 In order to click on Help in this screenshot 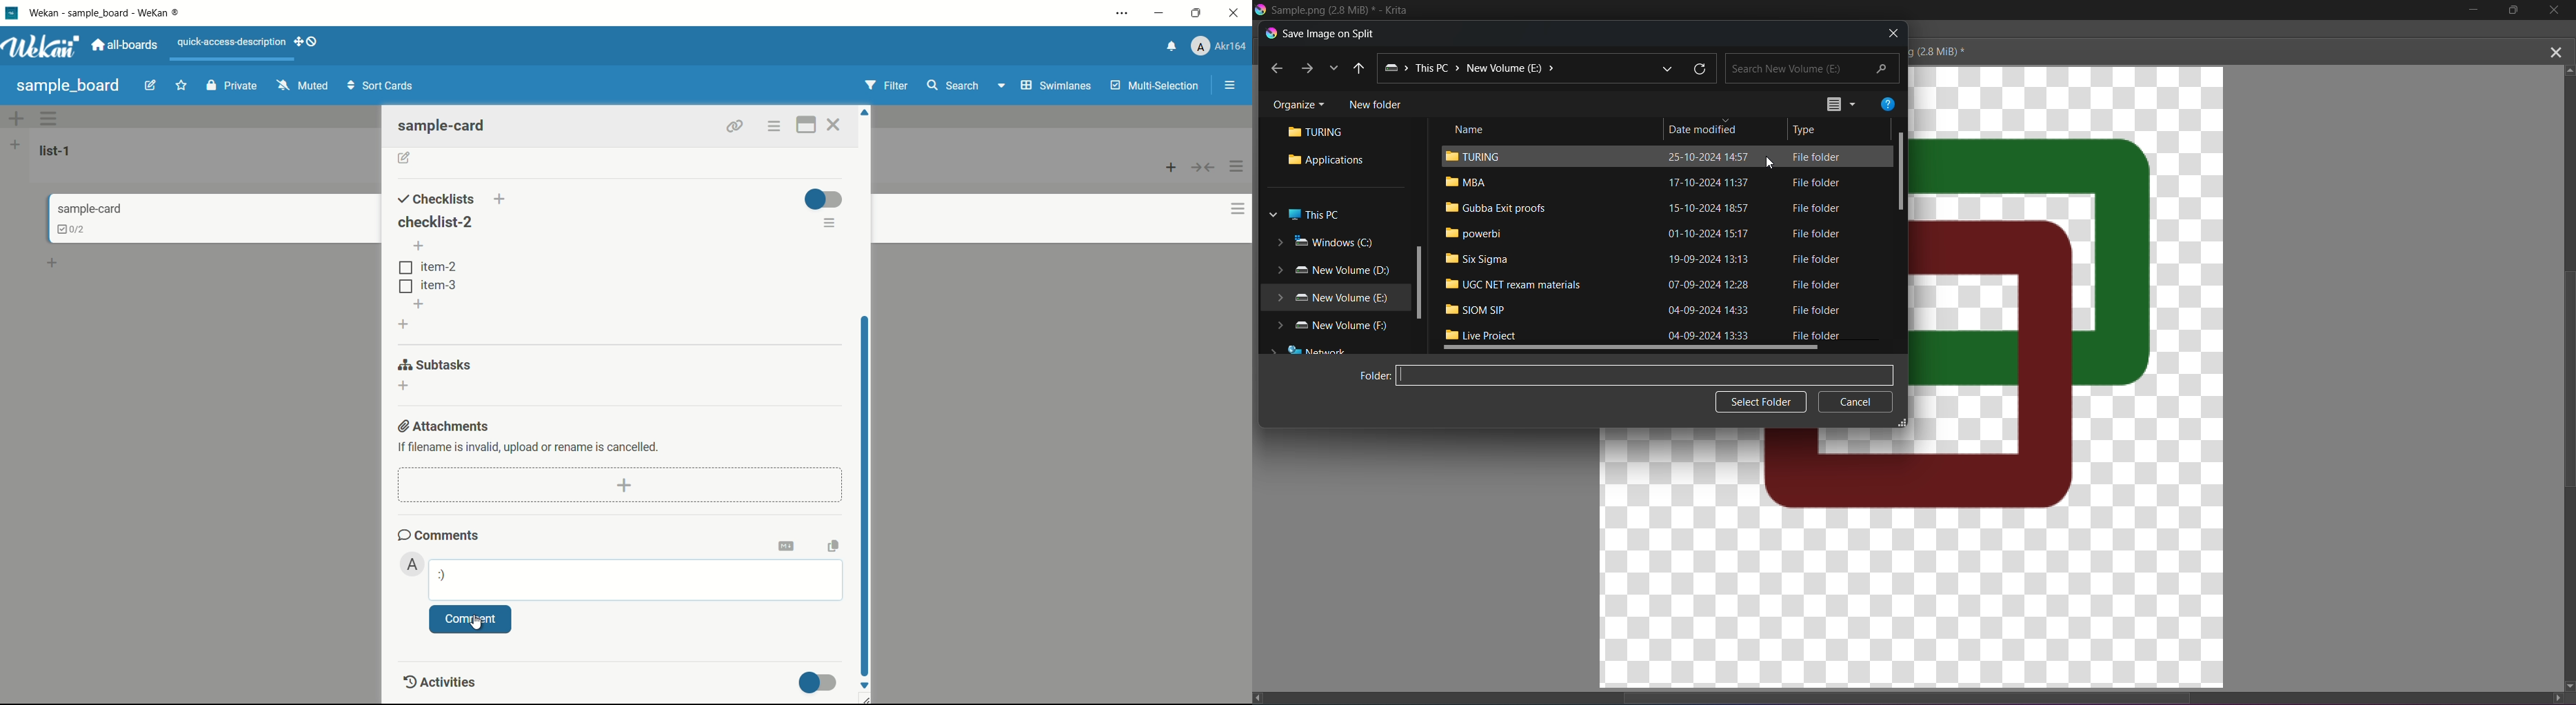, I will do `click(1889, 101)`.